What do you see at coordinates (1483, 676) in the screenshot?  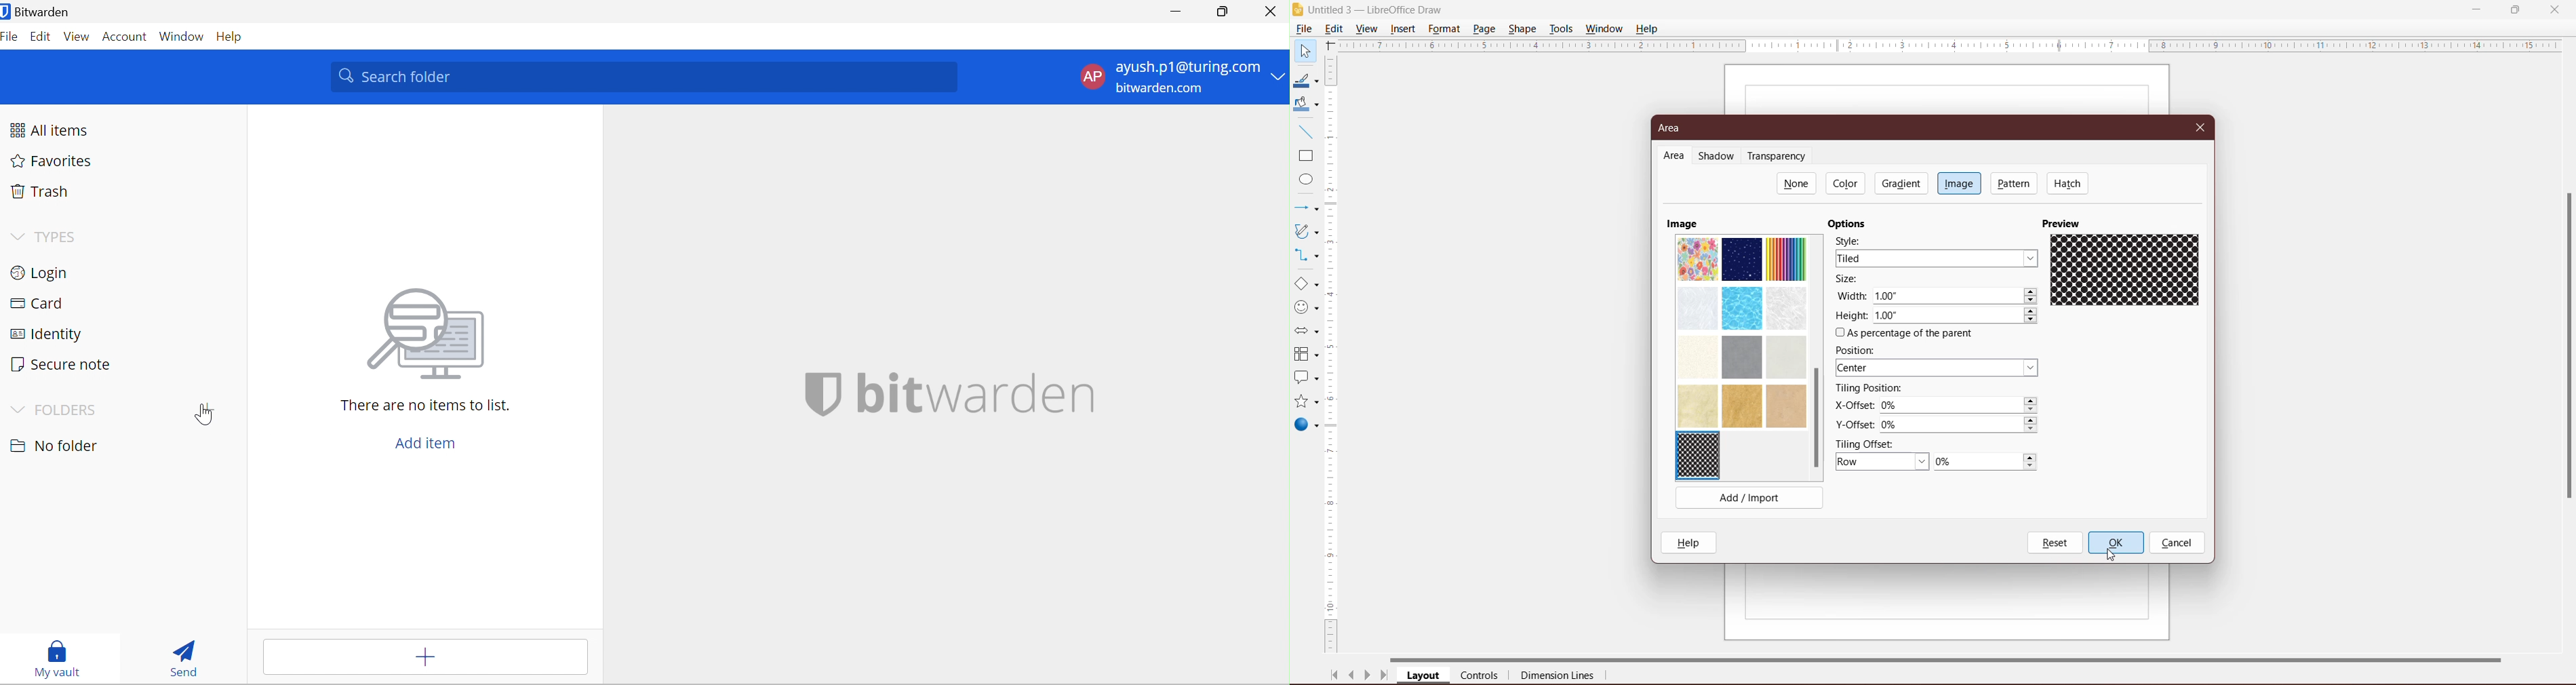 I see `Controls` at bounding box center [1483, 676].